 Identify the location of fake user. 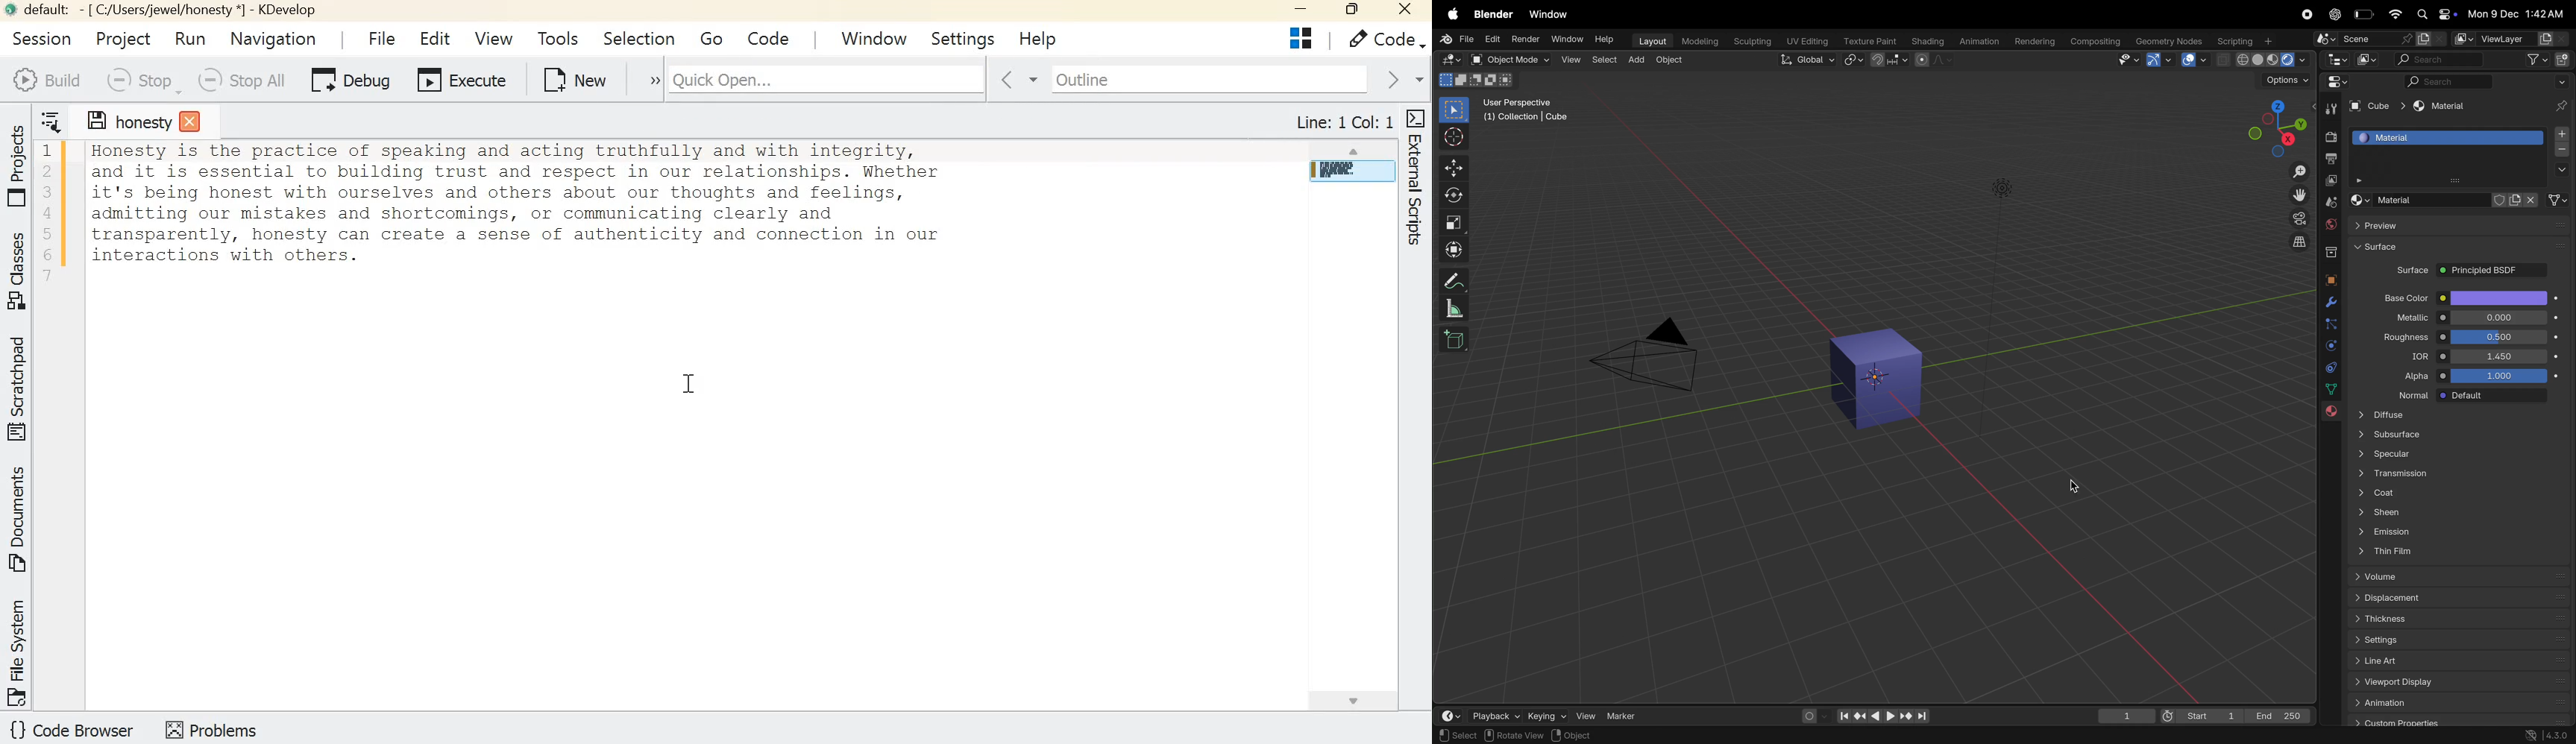
(2501, 200).